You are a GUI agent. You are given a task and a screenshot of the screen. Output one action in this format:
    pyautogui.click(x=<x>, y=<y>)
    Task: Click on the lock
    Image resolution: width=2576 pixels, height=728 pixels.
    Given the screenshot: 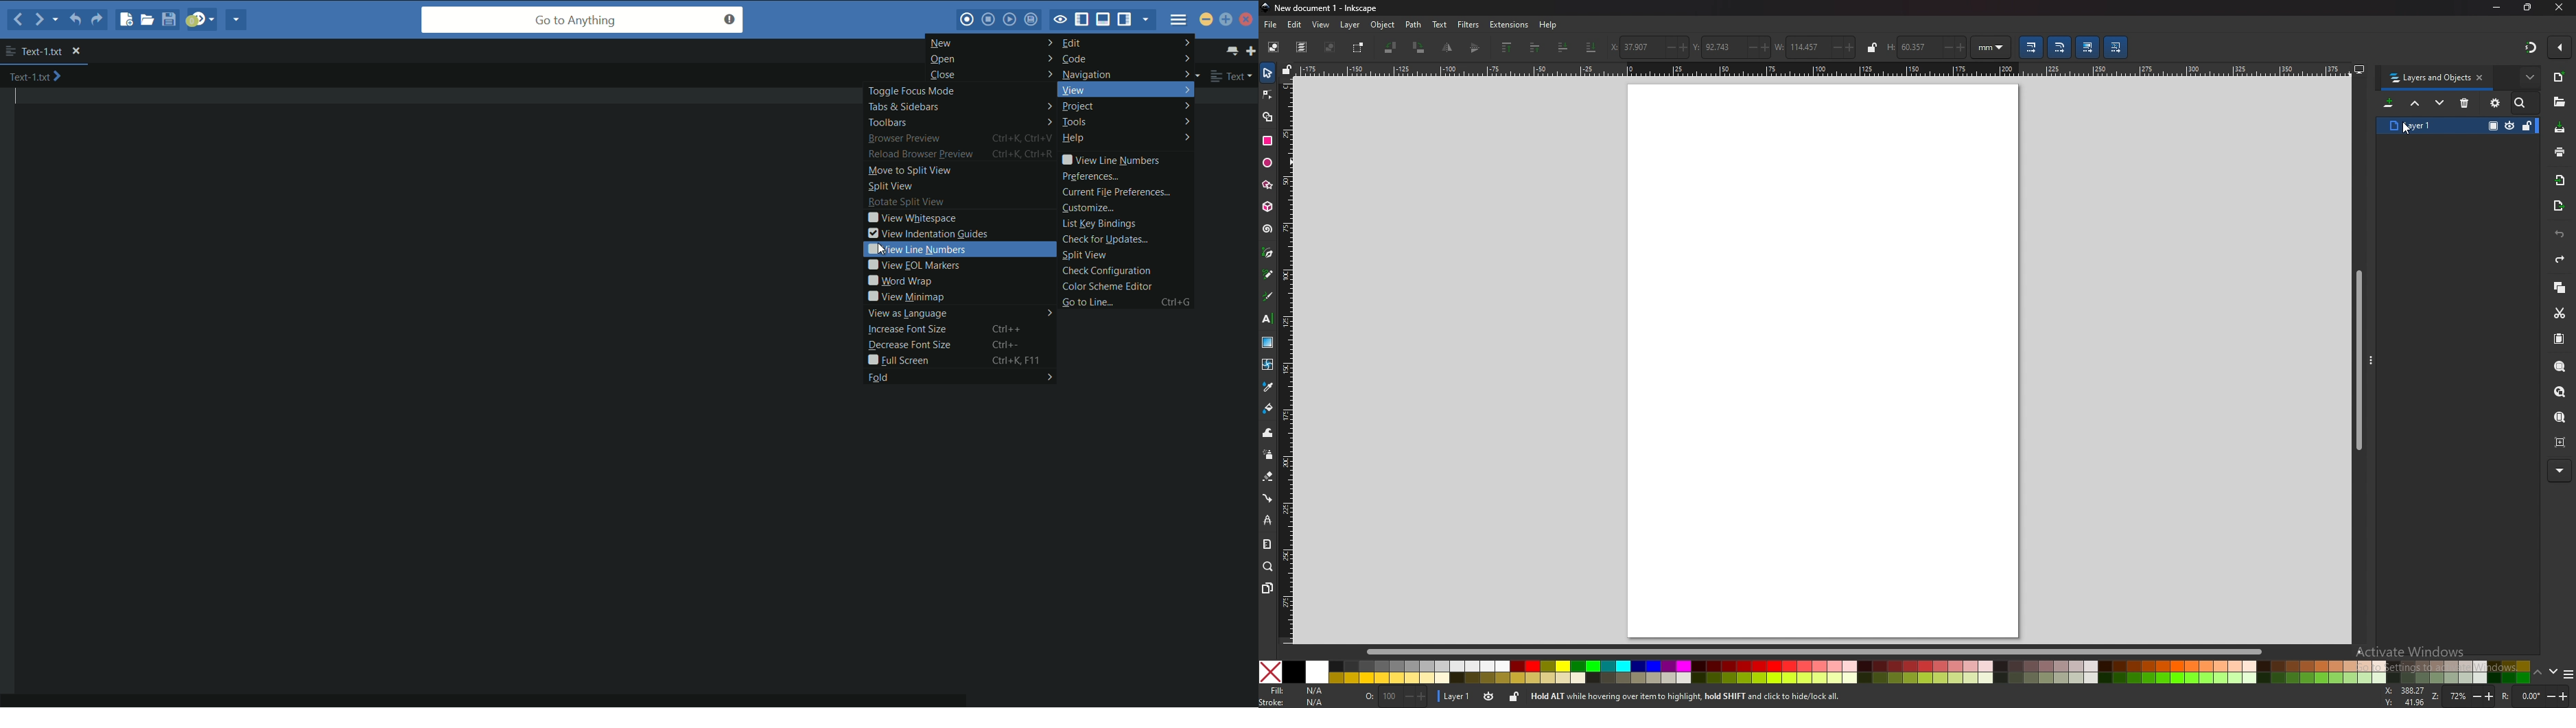 What is the action you would take?
    pyautogui.click(x=2528, y=125)
    